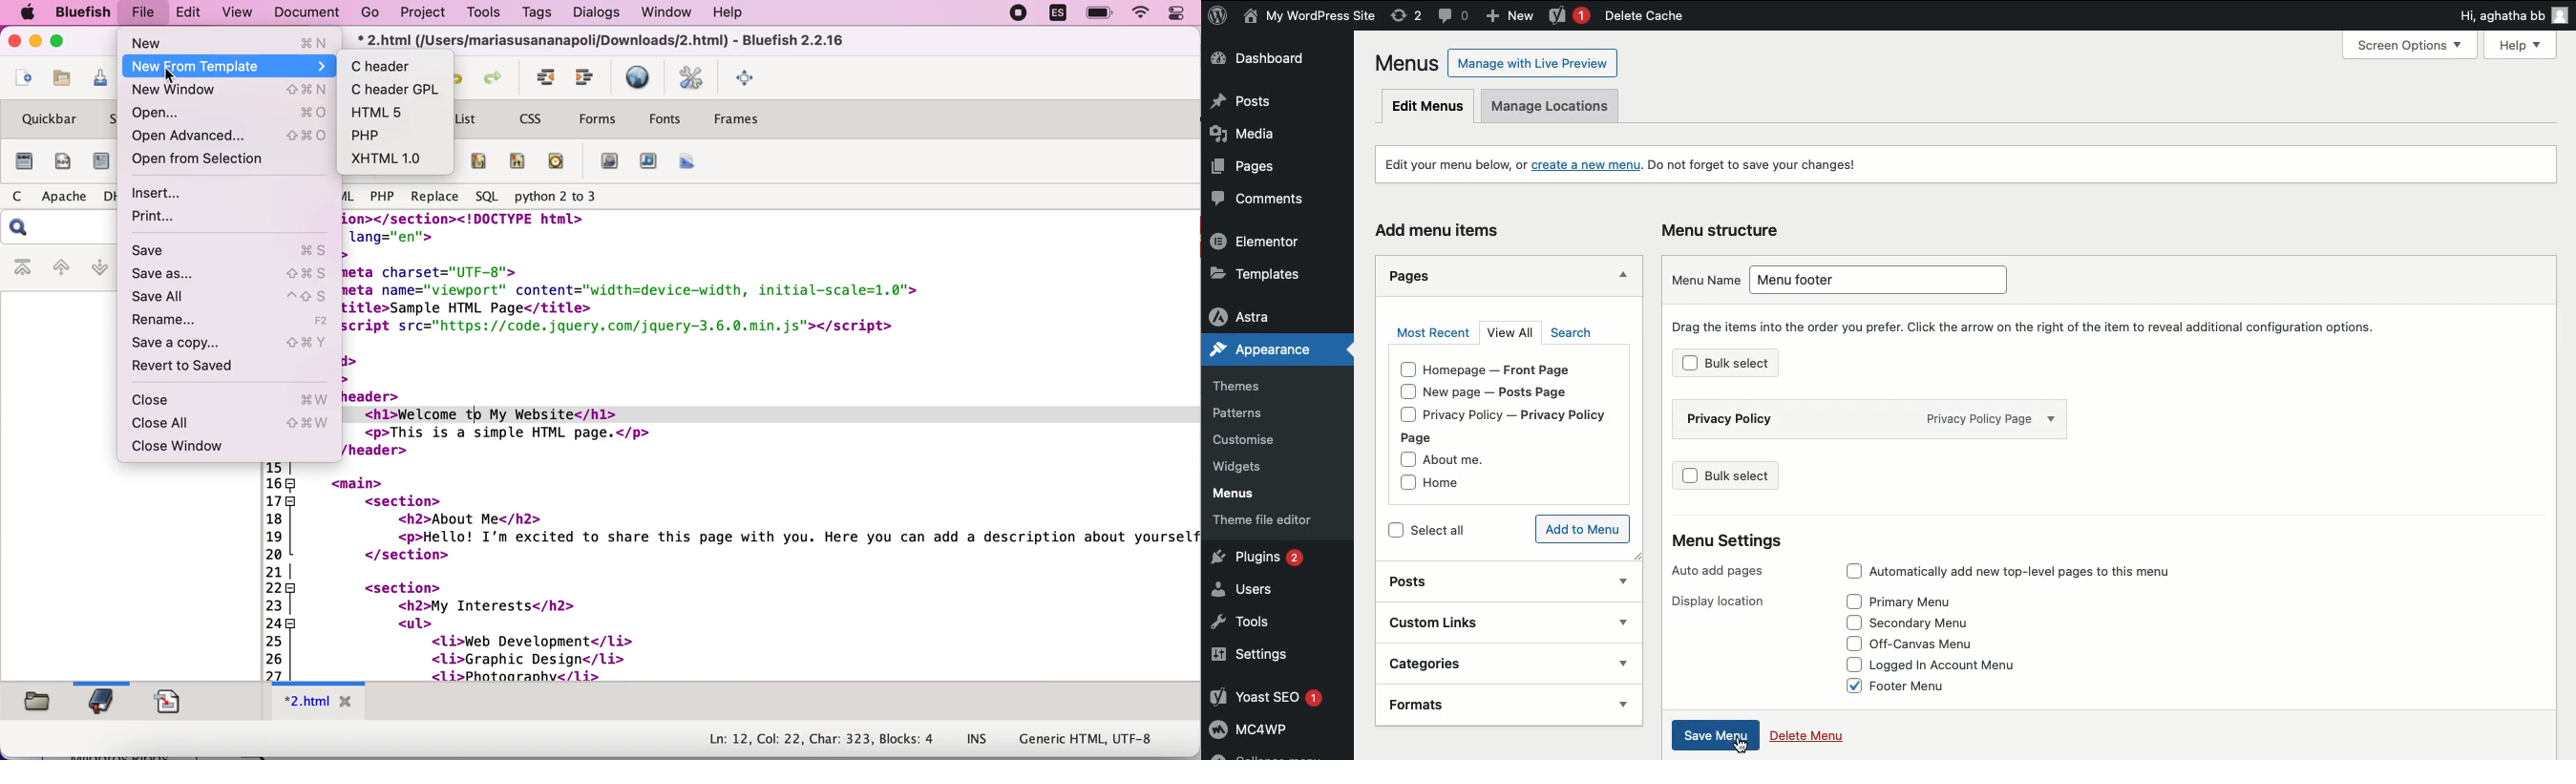  What do you see at coordinates (468, 121) in the screenshot?
I see `list` at bounding box center [468, 121].